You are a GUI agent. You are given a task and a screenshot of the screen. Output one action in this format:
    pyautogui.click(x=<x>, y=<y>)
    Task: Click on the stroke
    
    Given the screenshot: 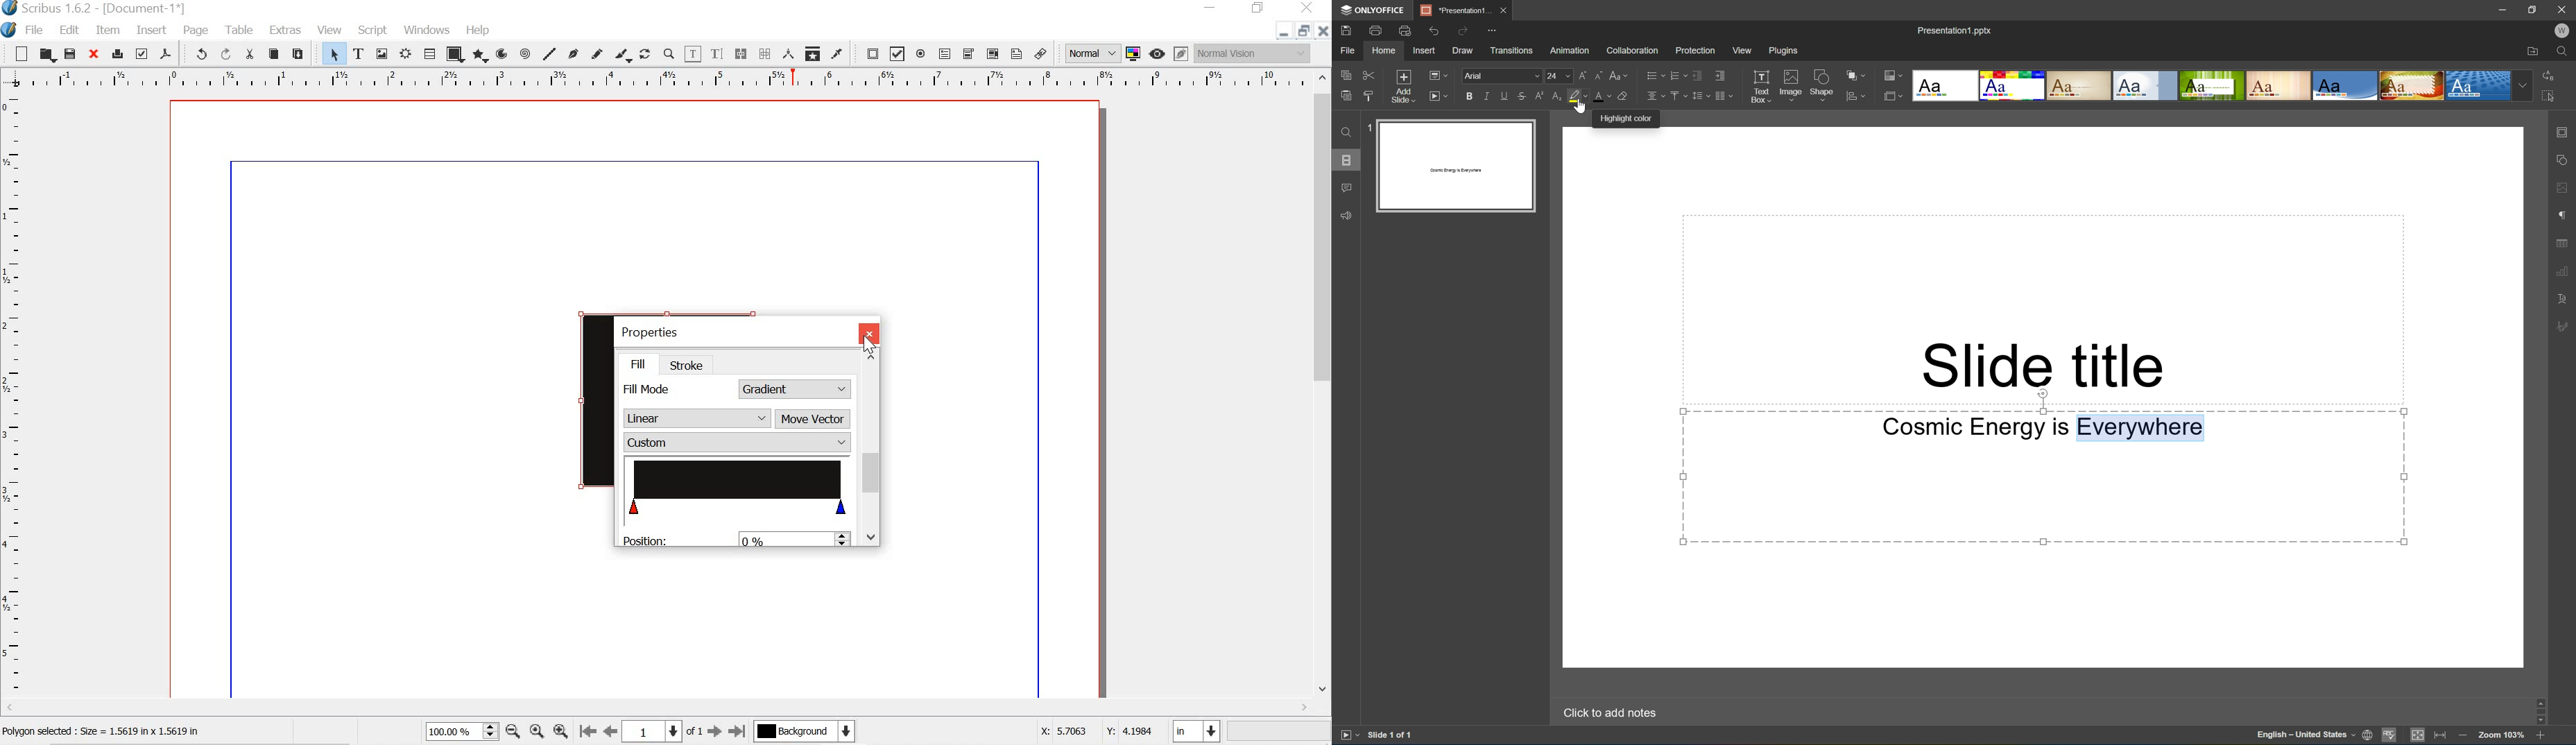 What is the action you would take?
    pyautogui.click(x=691, y=366)
    